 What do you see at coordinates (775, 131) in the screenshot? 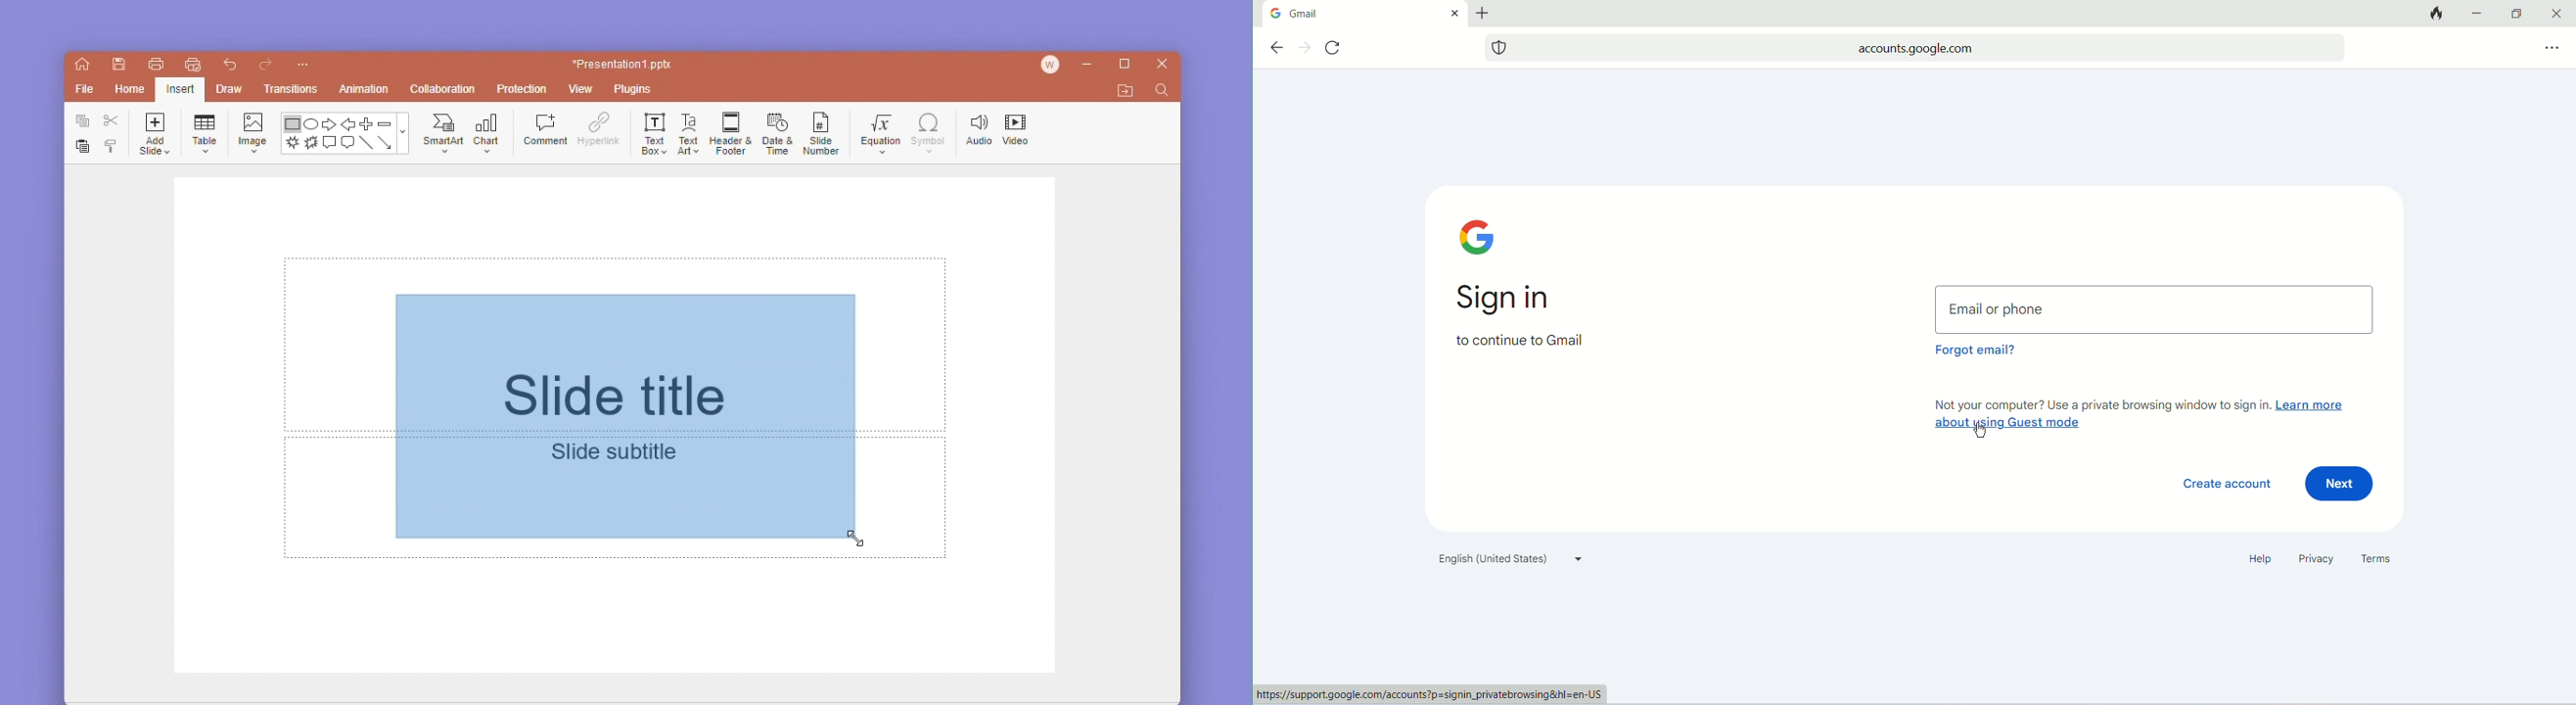
I see `date and time` at bounding box center [775, 131].